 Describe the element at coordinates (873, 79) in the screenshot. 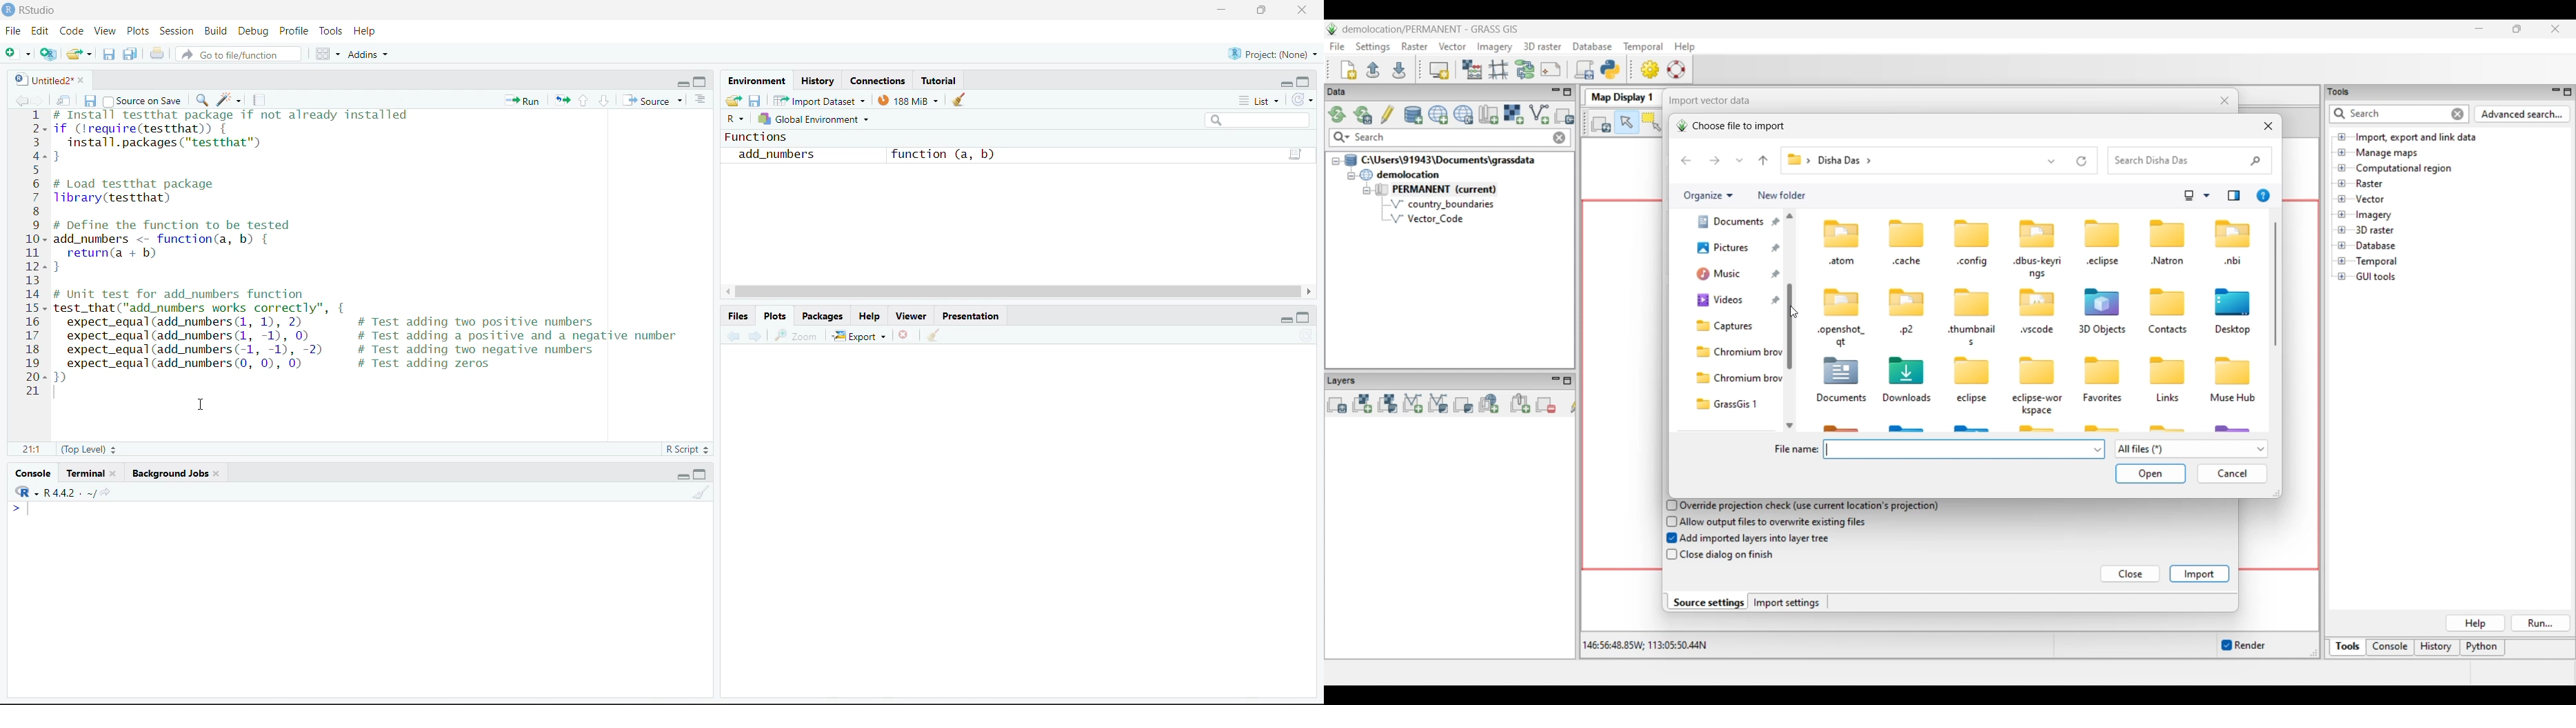

I see `Connections` at that location.